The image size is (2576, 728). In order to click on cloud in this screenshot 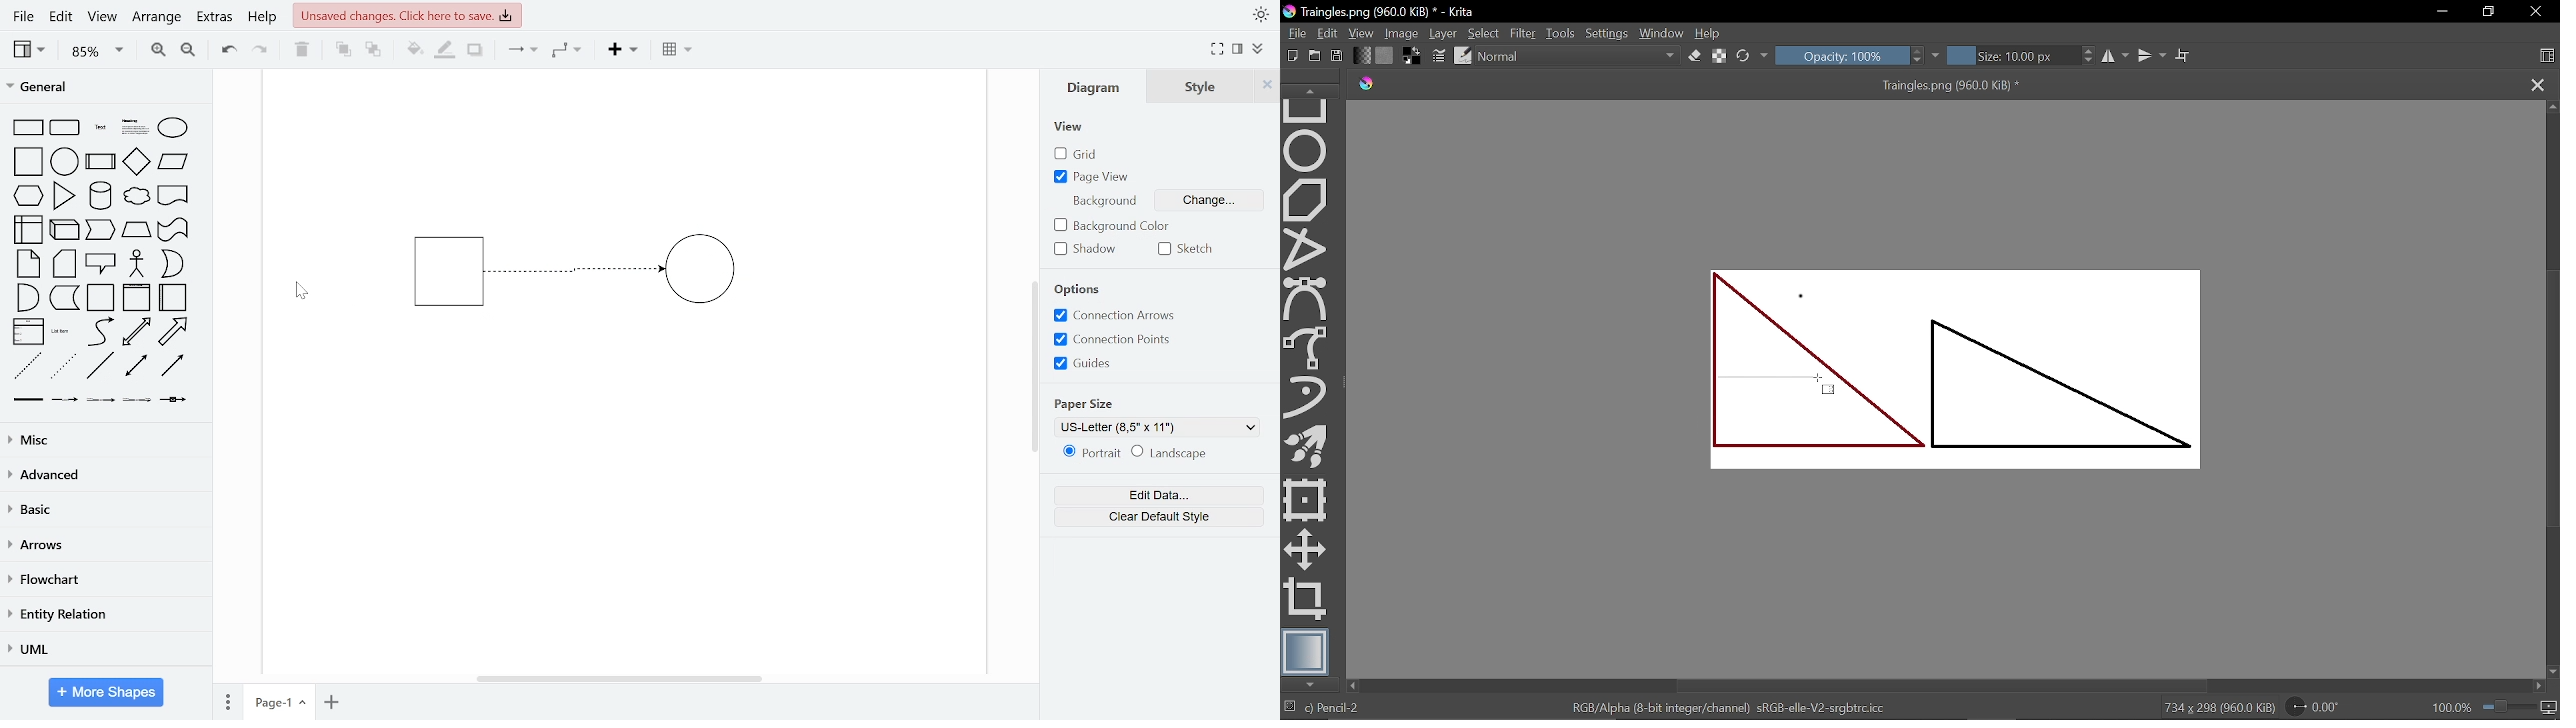, I will do `click(135, 197)`.